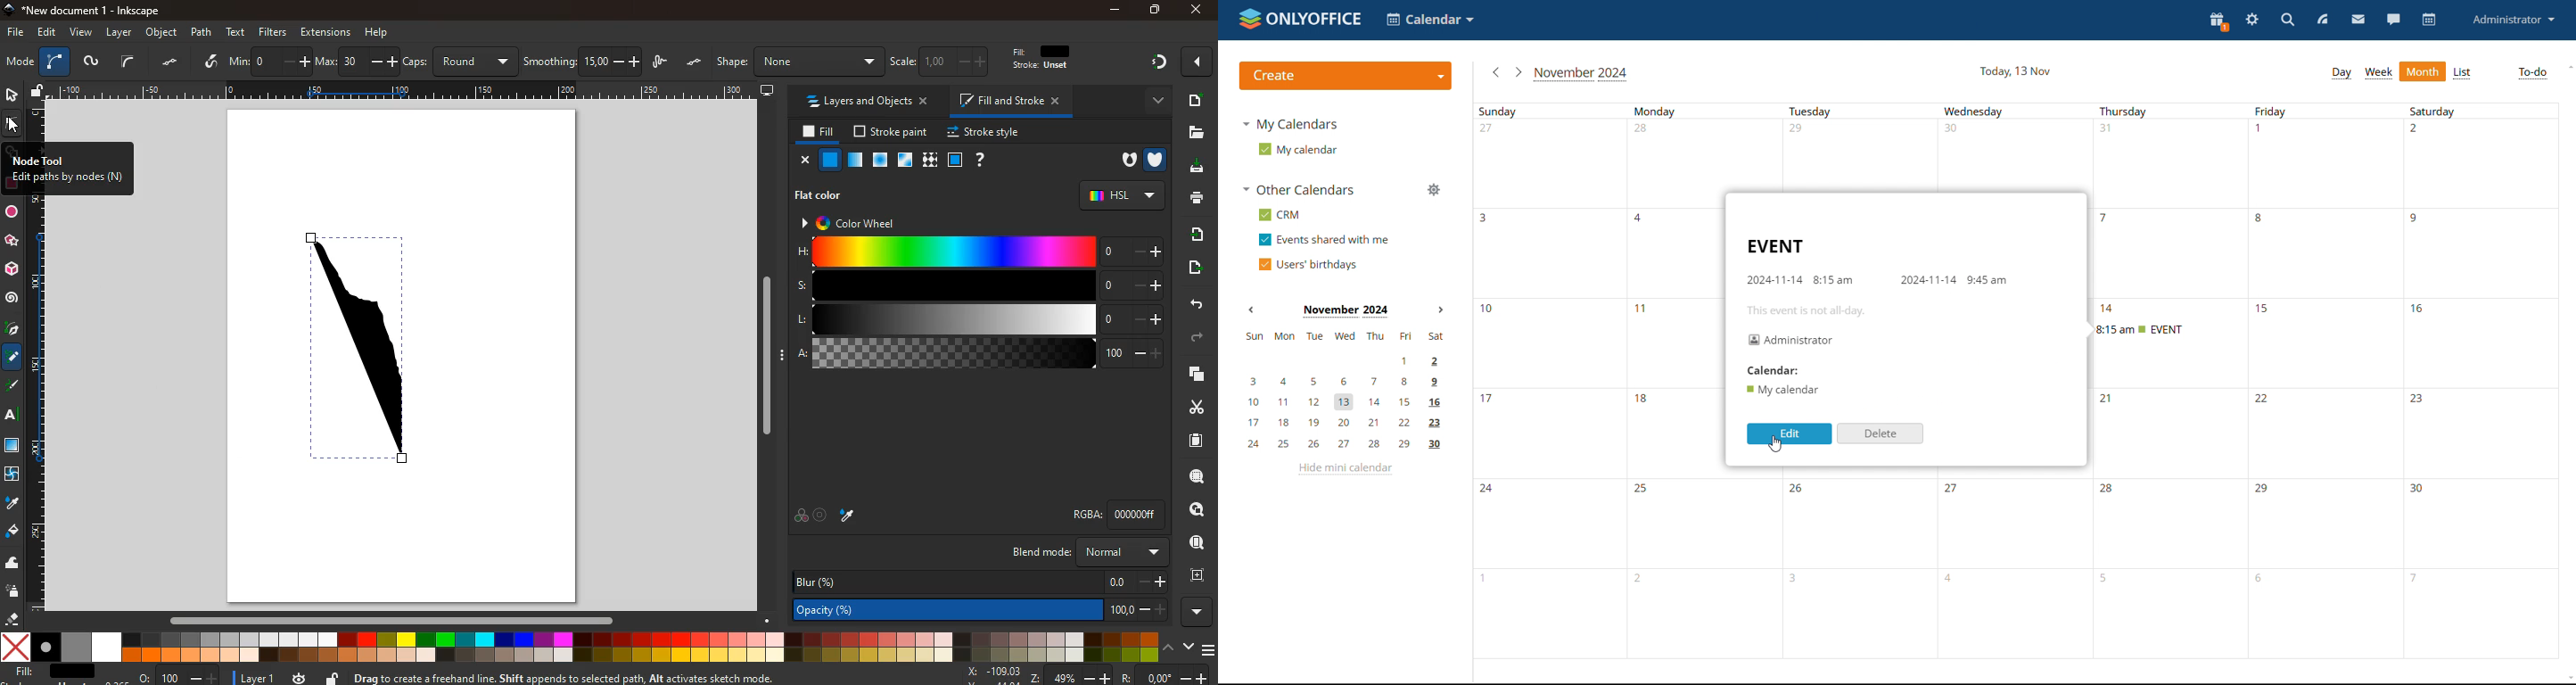  What do you see at coordinates (909, 62) in the screenshot?
I see `edit` at bounding box center [909, 62].